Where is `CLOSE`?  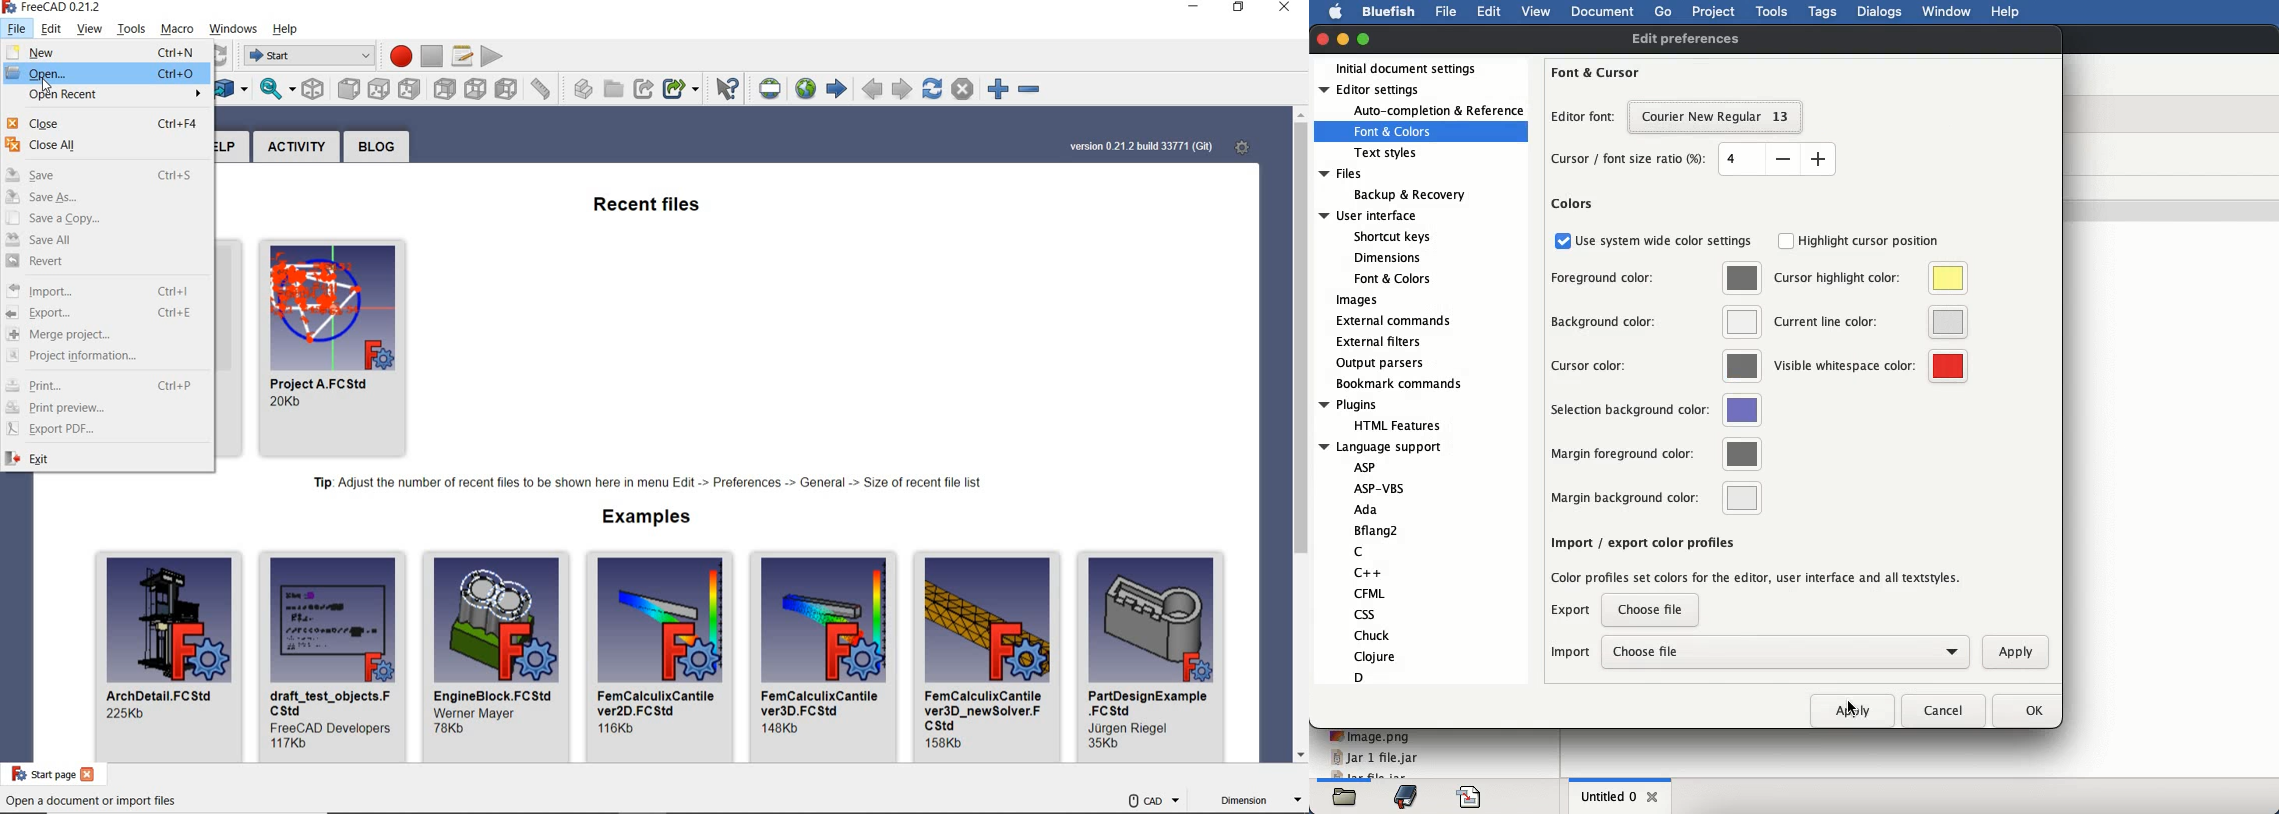
CLOSE is located at coordinates (47, 122).